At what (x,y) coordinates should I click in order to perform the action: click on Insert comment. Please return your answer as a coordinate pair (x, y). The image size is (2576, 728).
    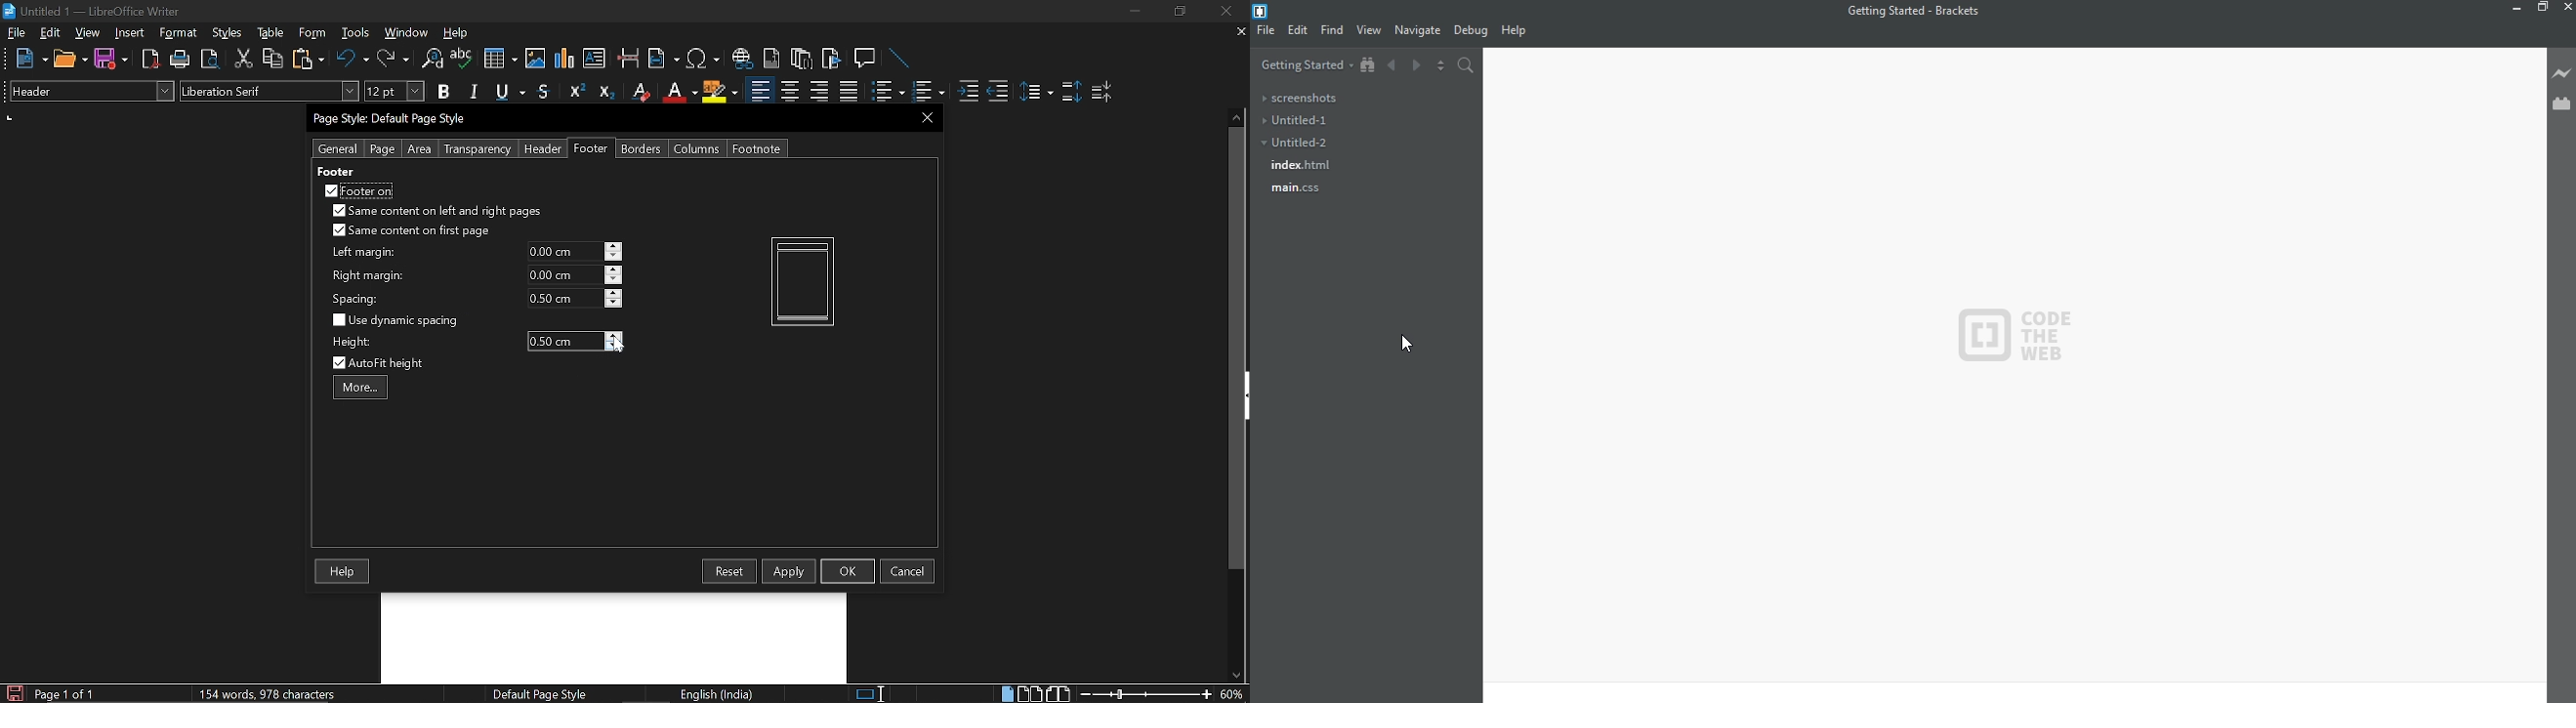
    Looking at the image, I should click on (867, 59).